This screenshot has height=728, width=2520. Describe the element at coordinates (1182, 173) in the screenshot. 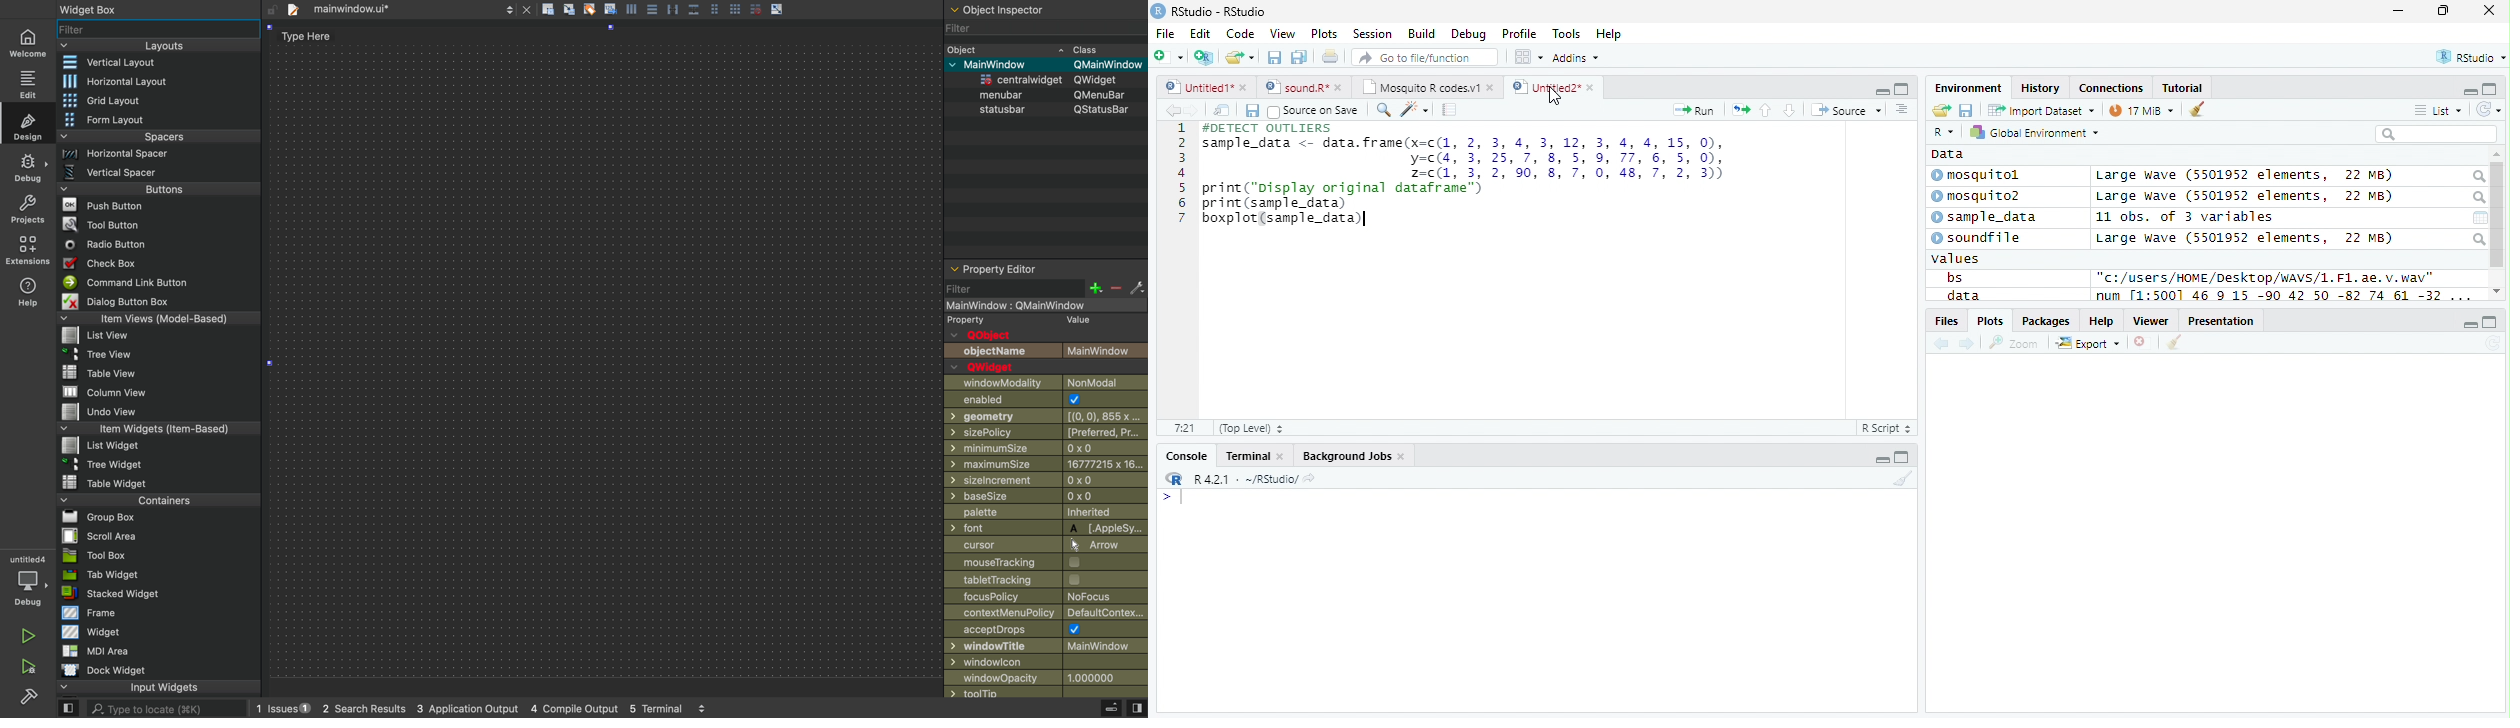

I see `Numbering line` at that location.